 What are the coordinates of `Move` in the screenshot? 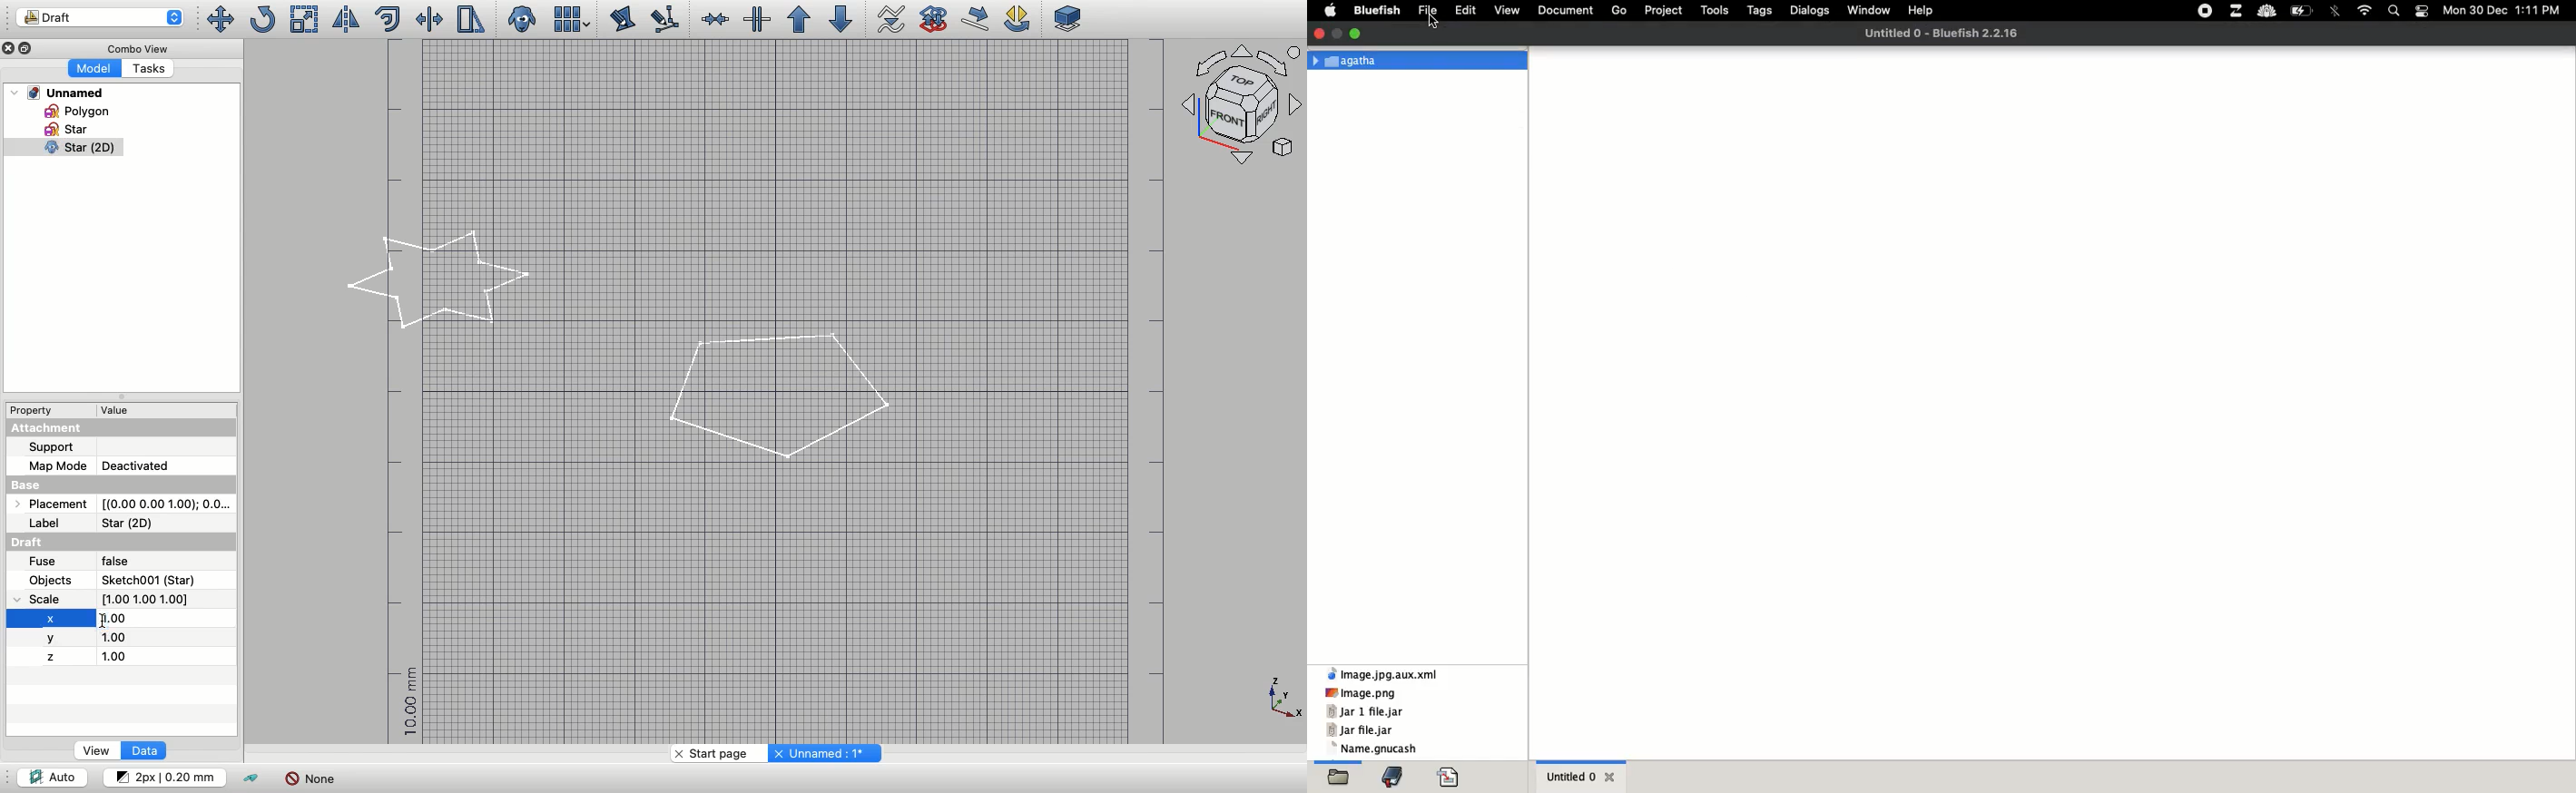 It's located at (219, 19).